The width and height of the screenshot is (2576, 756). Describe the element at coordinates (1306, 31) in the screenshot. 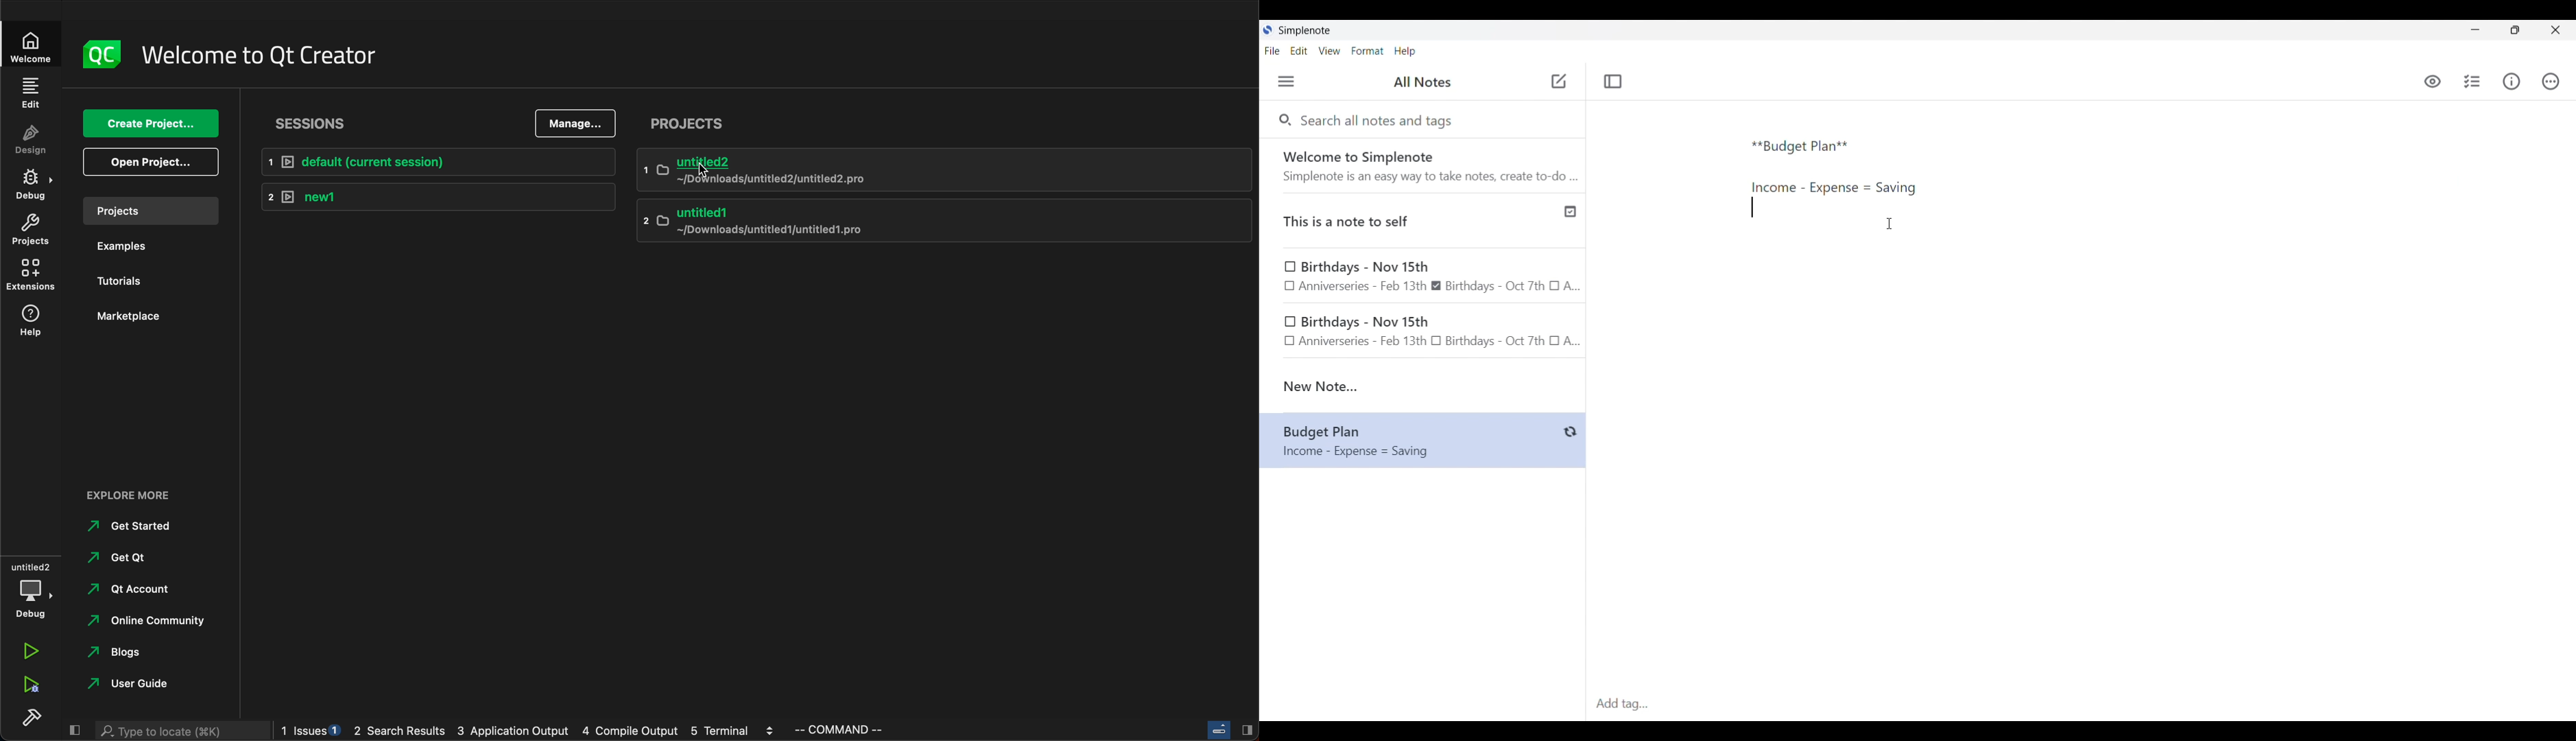

I see `Software name` at that location.